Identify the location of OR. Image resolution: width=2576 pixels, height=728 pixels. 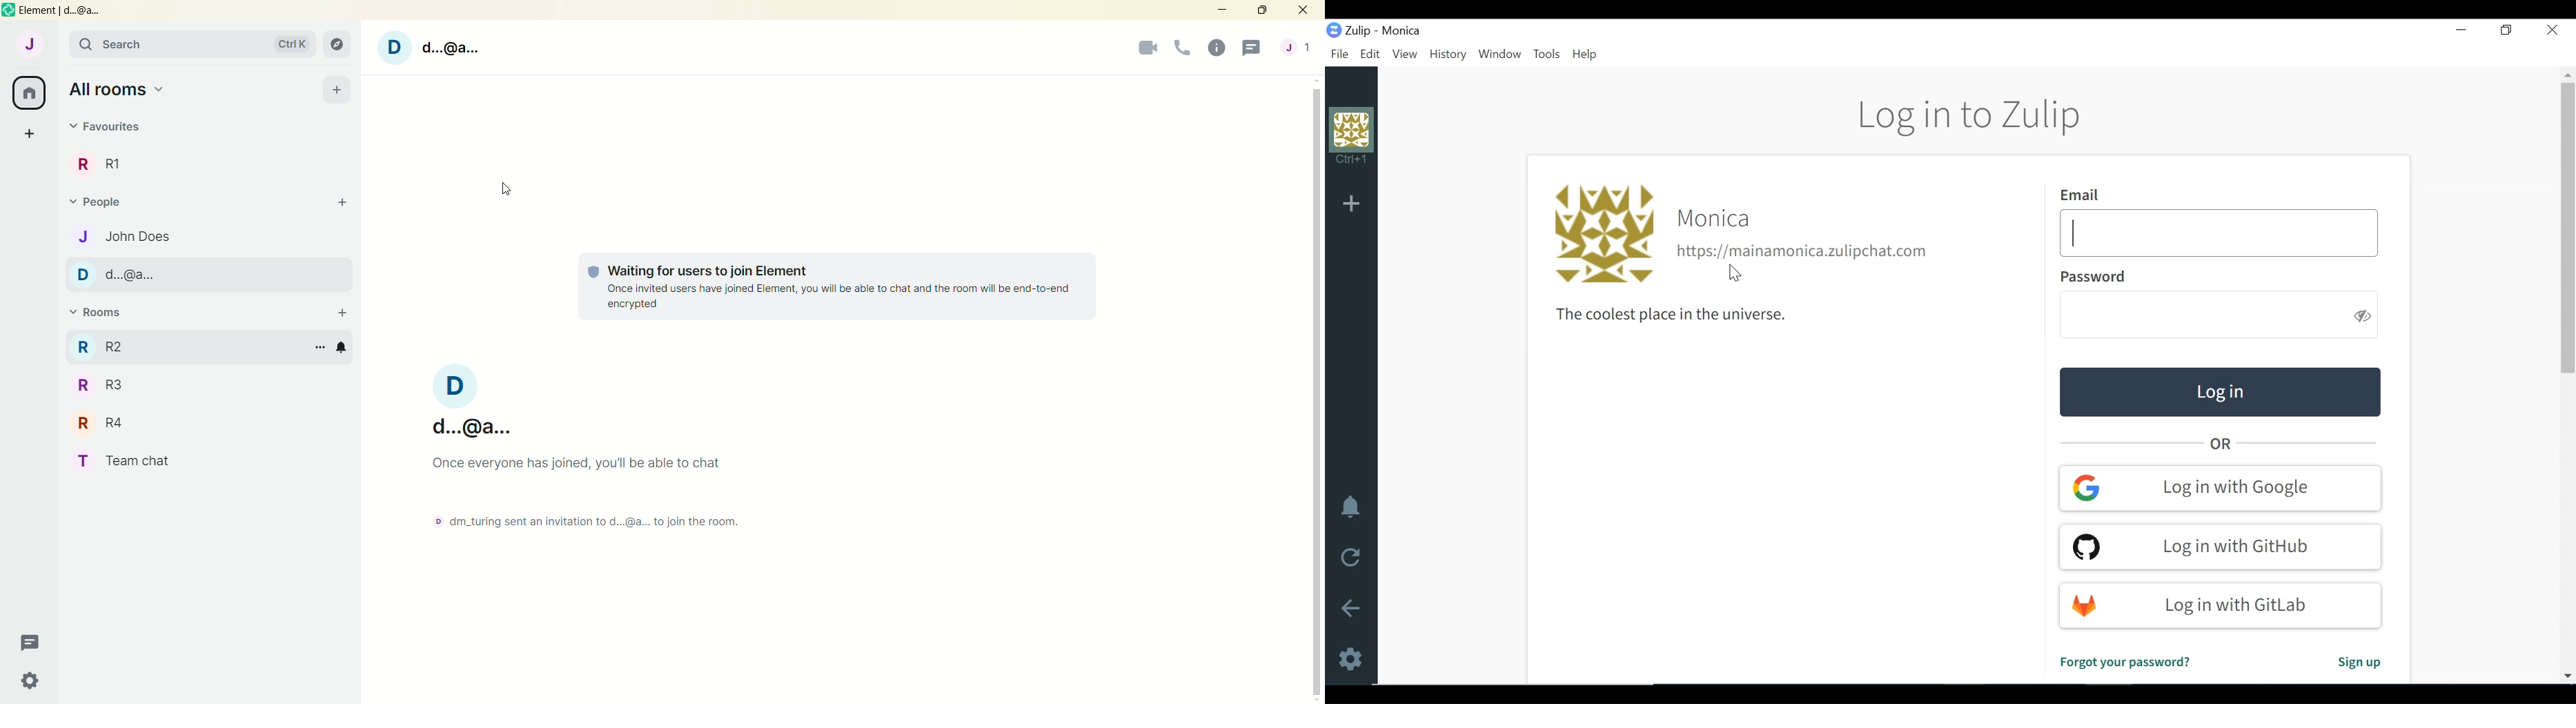
(2224, 444).